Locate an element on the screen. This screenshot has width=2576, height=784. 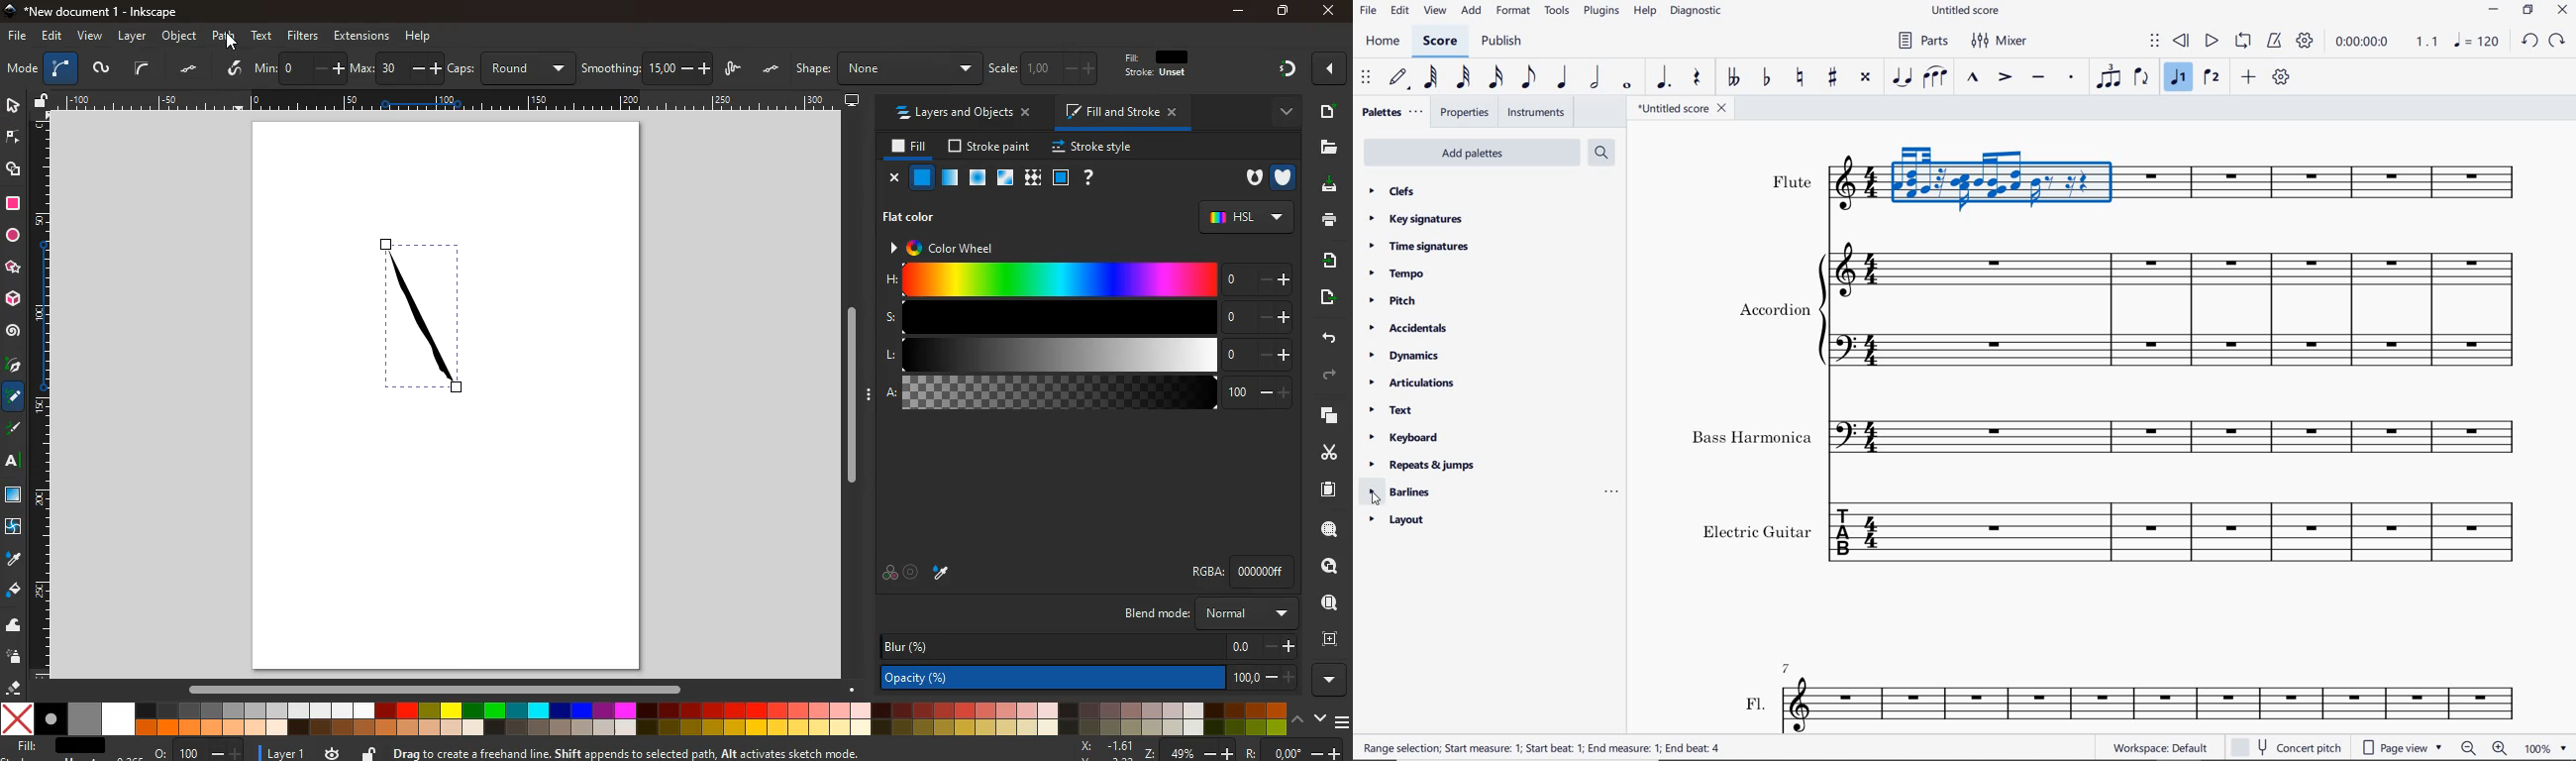
help is located at coordinates (419, 37).